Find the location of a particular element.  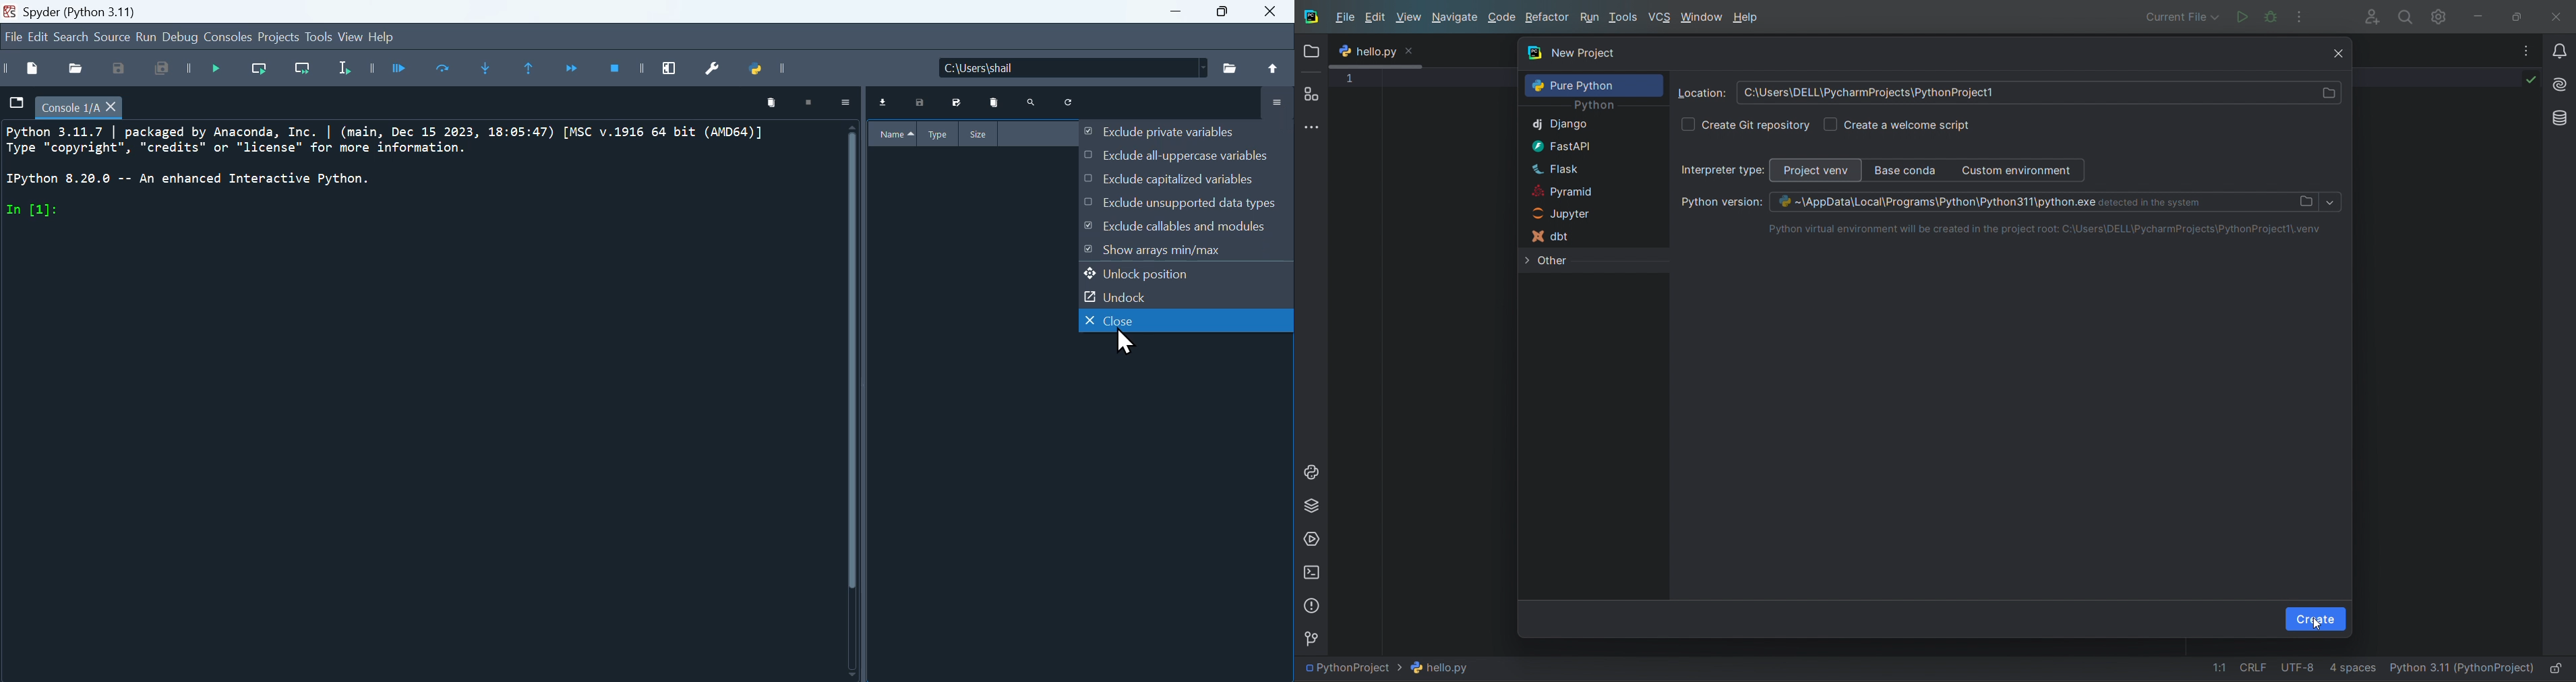

Undock is located at coordinates (1135, 300).